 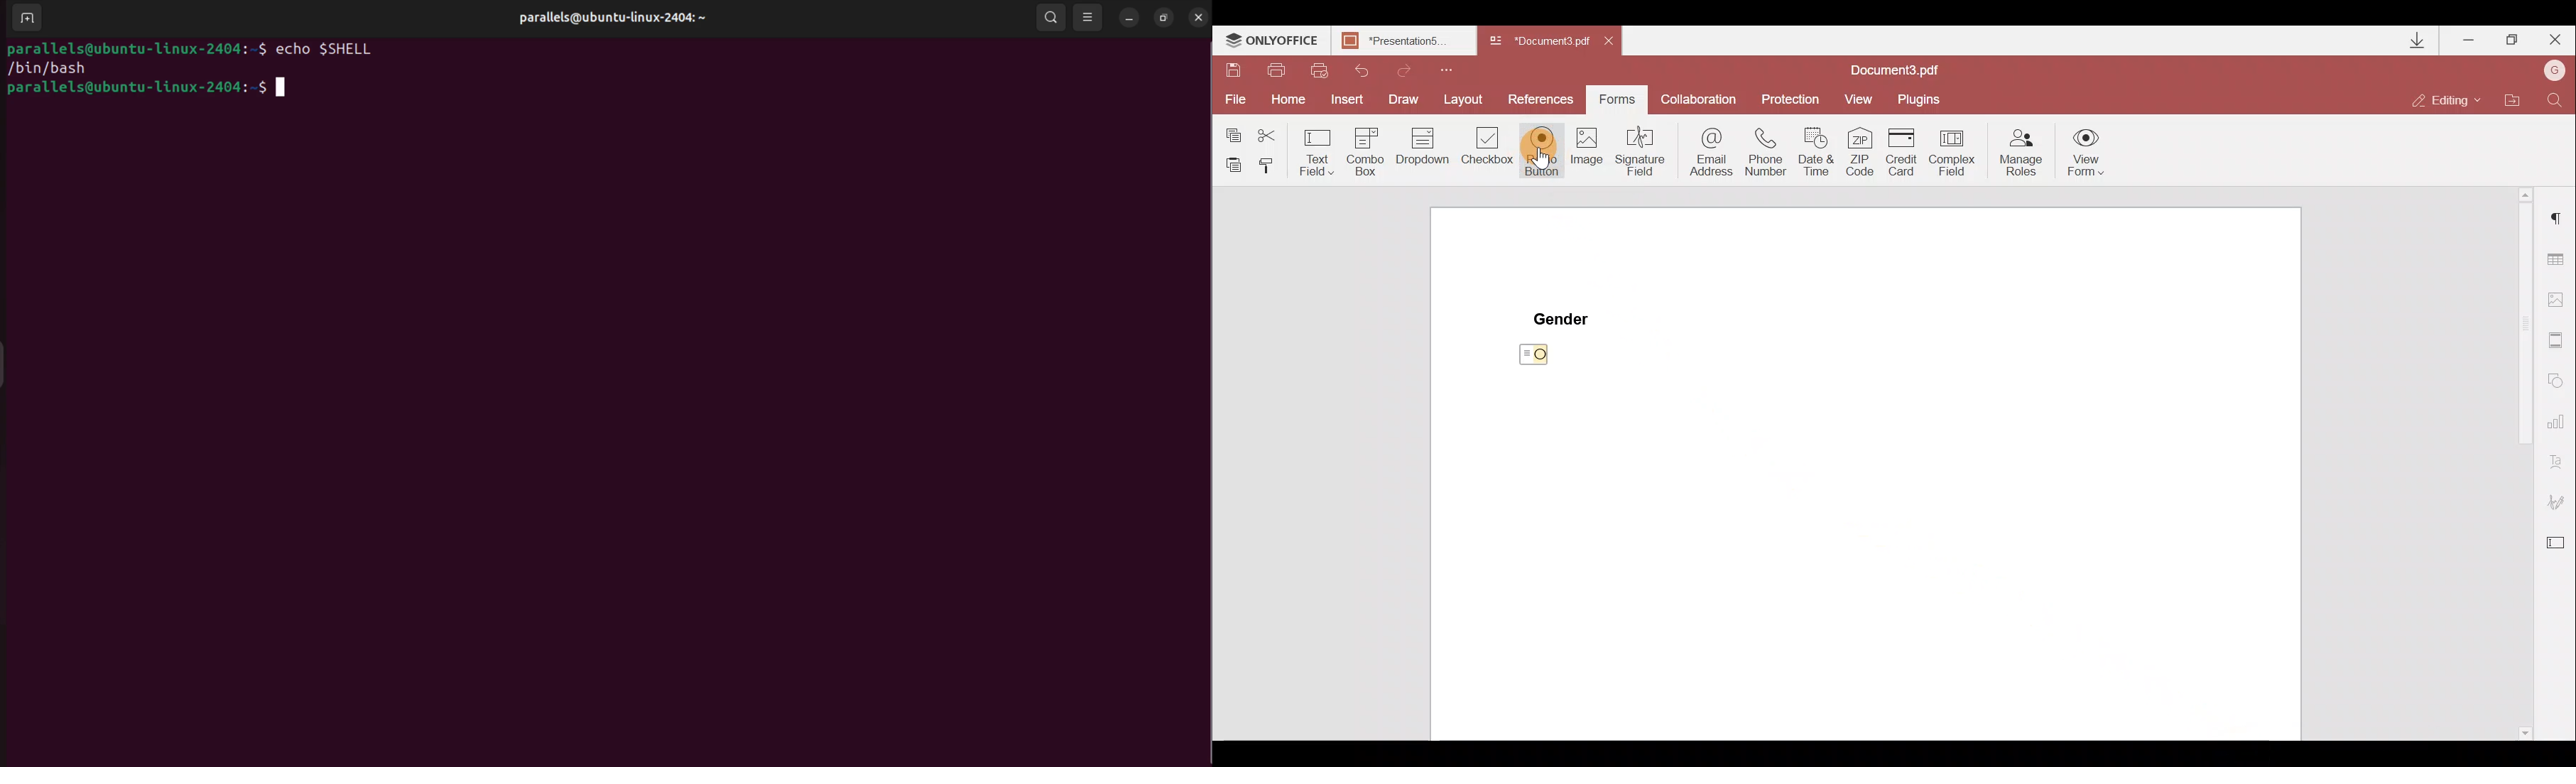 What do you see at coordinates (1821, 153) in the screenshot?
I see `Date & time` at bounding box center [1821, 153].